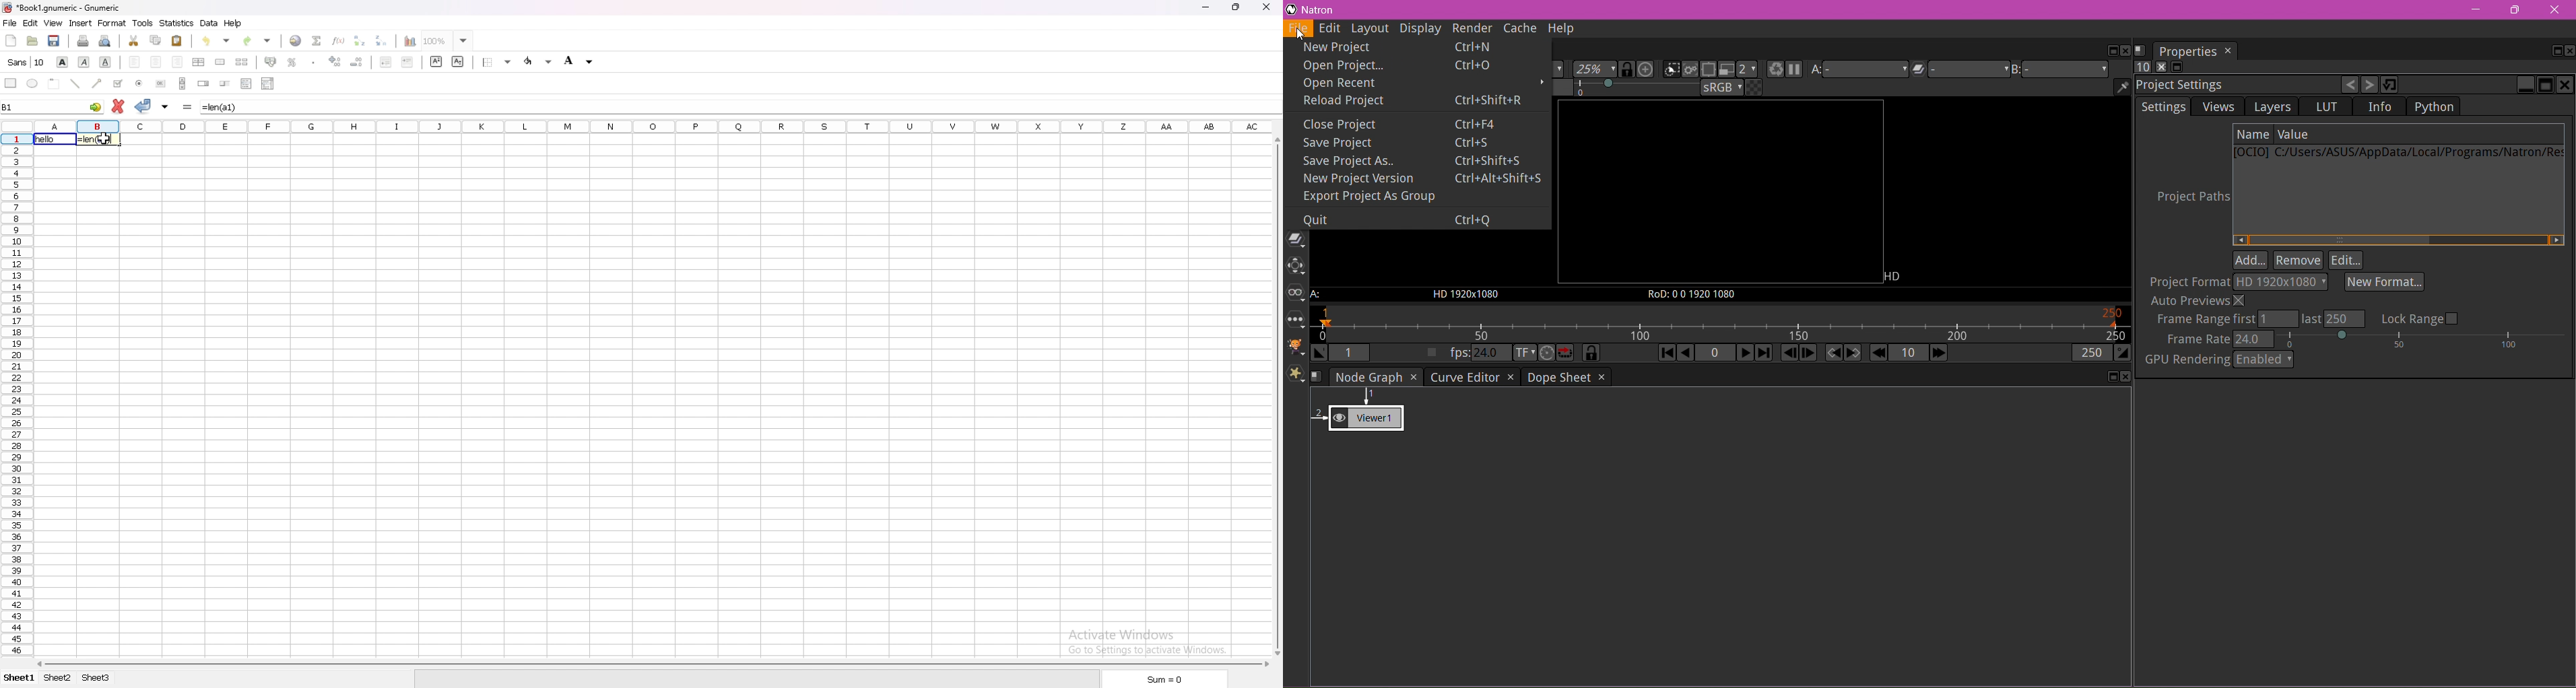 This screenshot has width=2576, height=700. Describe the element at coordinates (19, 678) in the screenshot. I see `sheet` at that location.